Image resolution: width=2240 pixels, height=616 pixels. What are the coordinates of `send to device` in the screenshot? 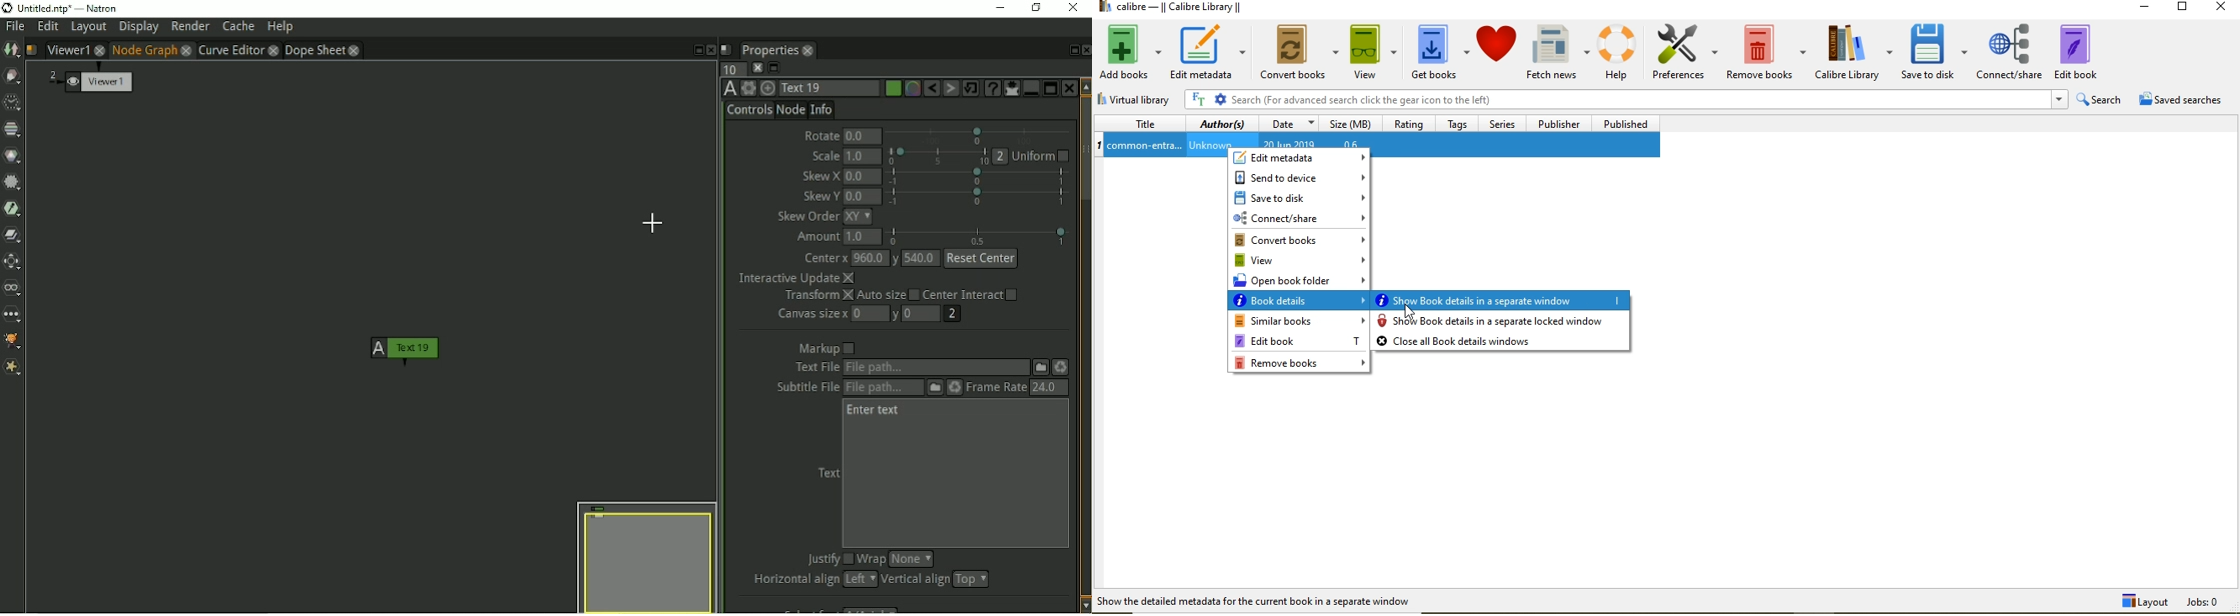 It's located at (1299, 177).